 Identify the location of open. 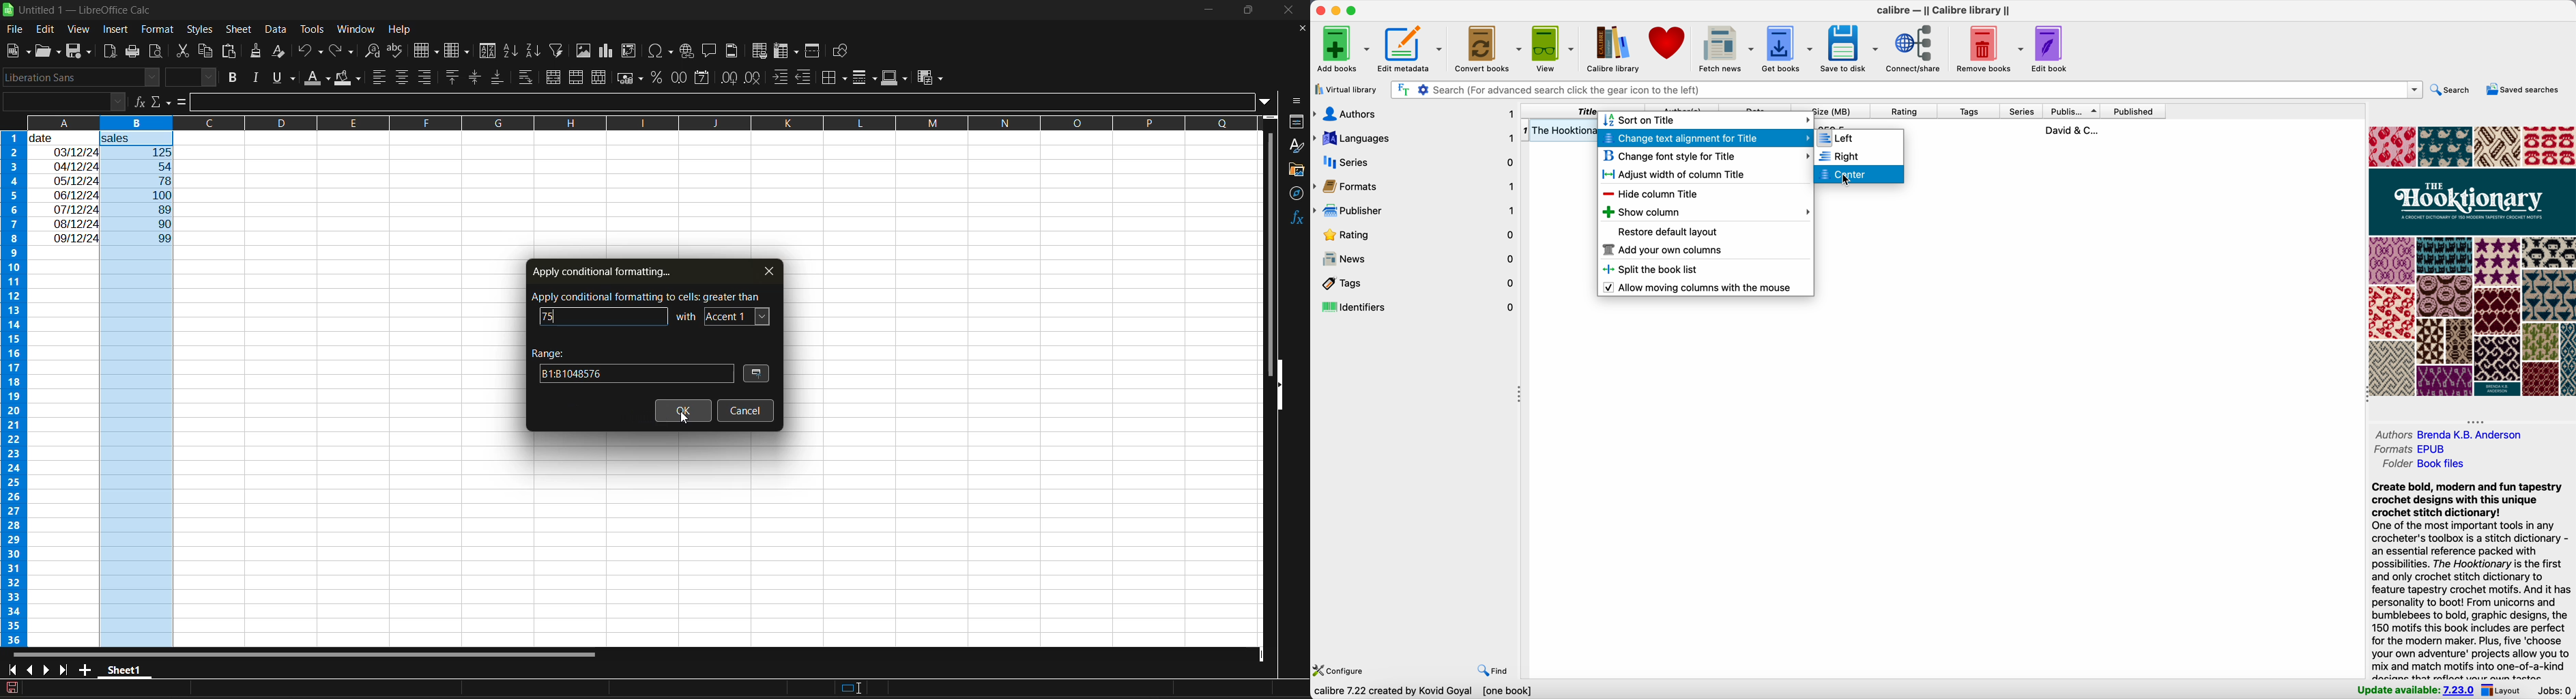
(47, 52).